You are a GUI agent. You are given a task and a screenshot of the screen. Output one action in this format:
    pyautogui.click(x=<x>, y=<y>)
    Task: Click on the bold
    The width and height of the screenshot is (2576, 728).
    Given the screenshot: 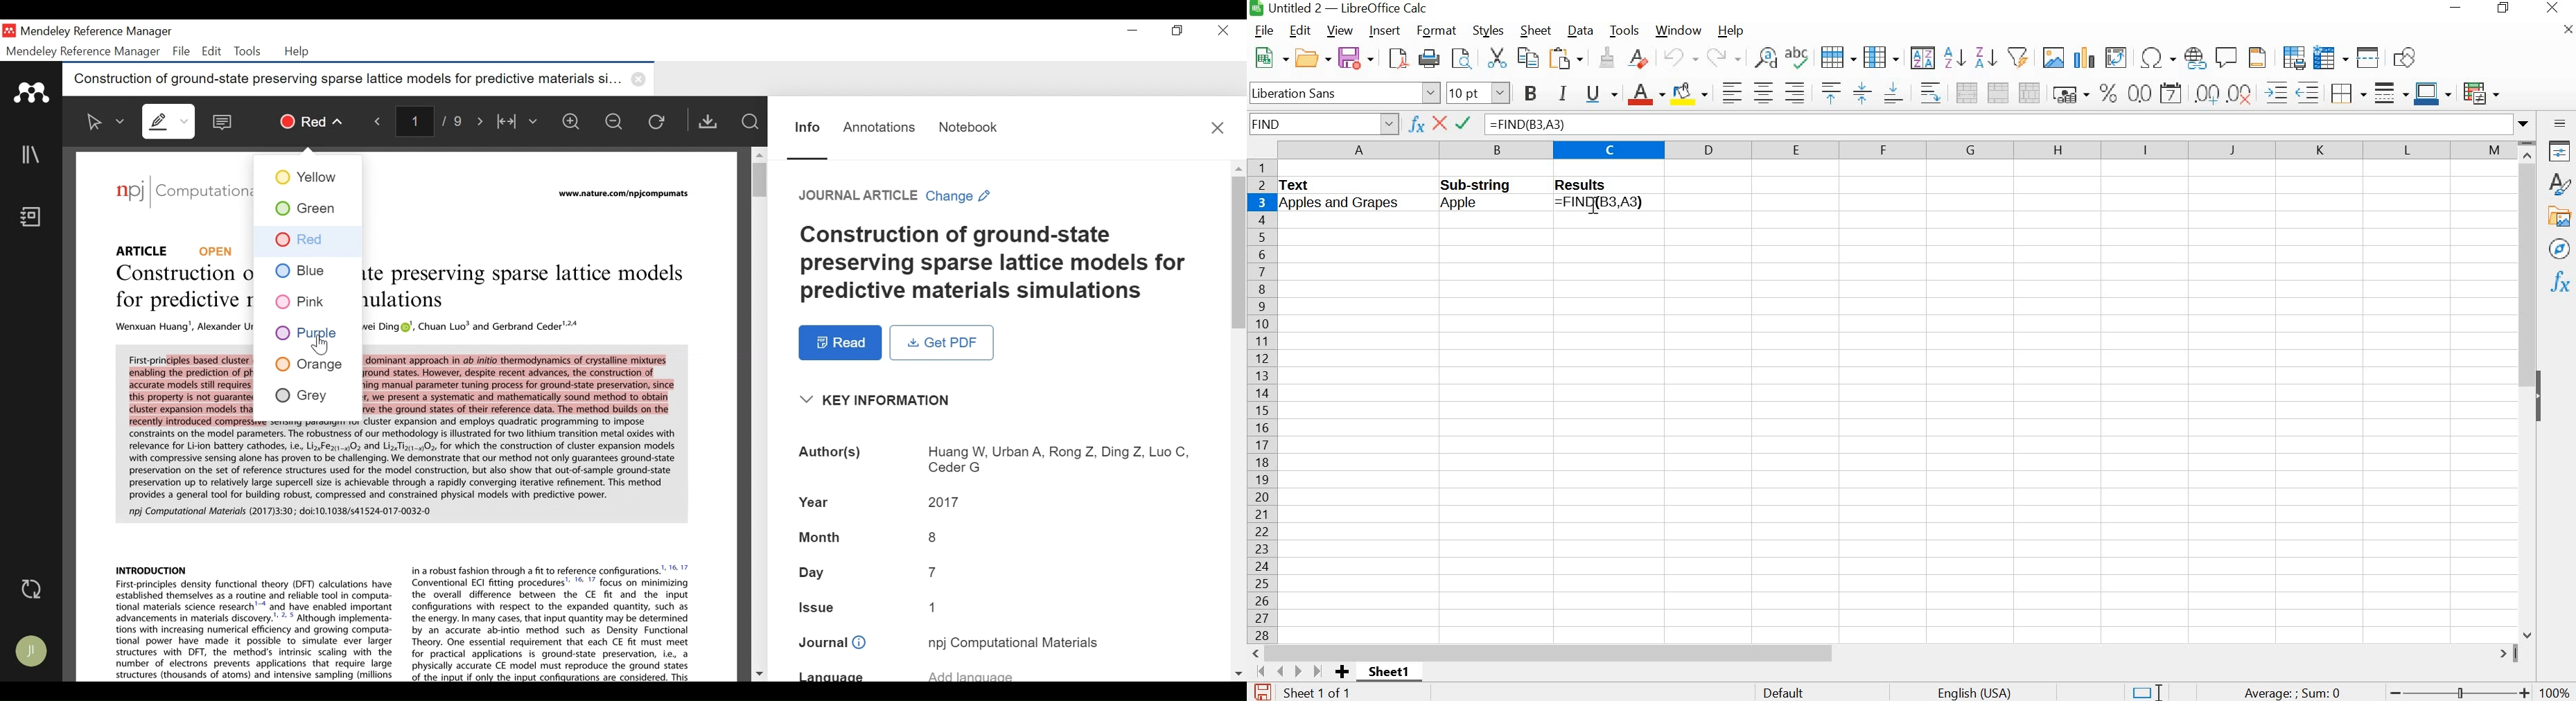 What is the action you would take?
    pyautogui.click(x=1530, y=94)
    